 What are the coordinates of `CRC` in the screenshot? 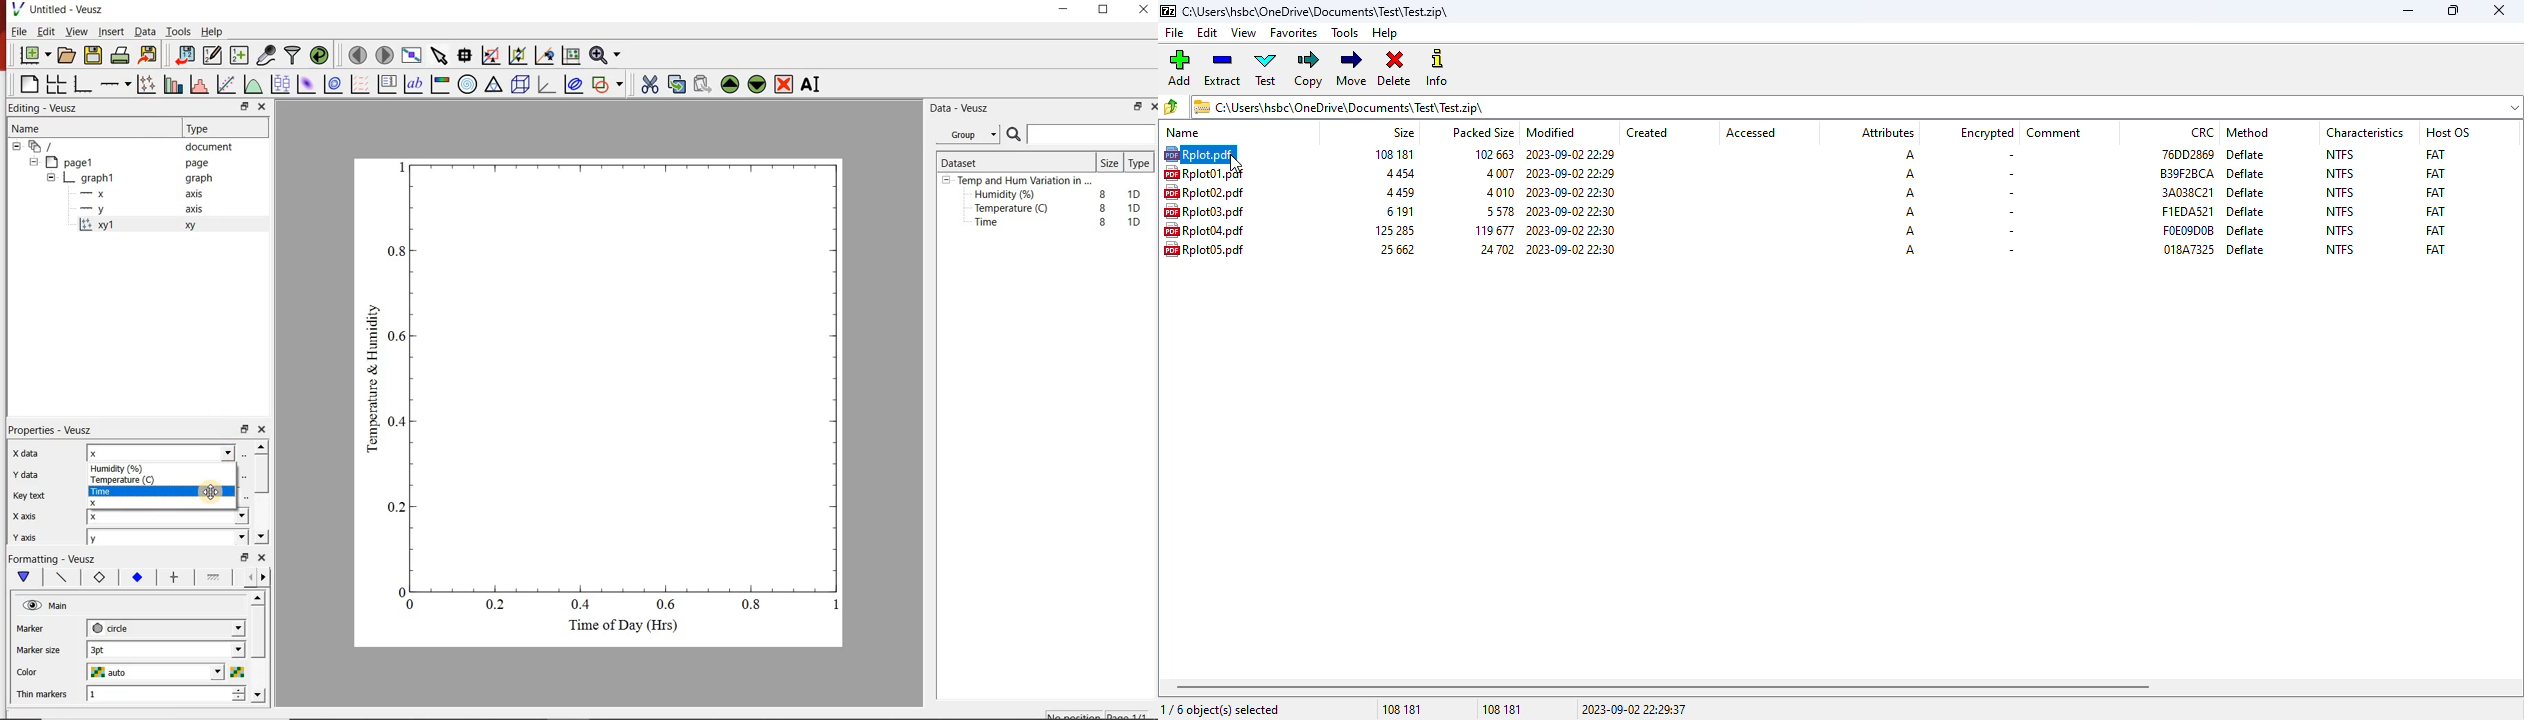 It's located at (2188, 230).